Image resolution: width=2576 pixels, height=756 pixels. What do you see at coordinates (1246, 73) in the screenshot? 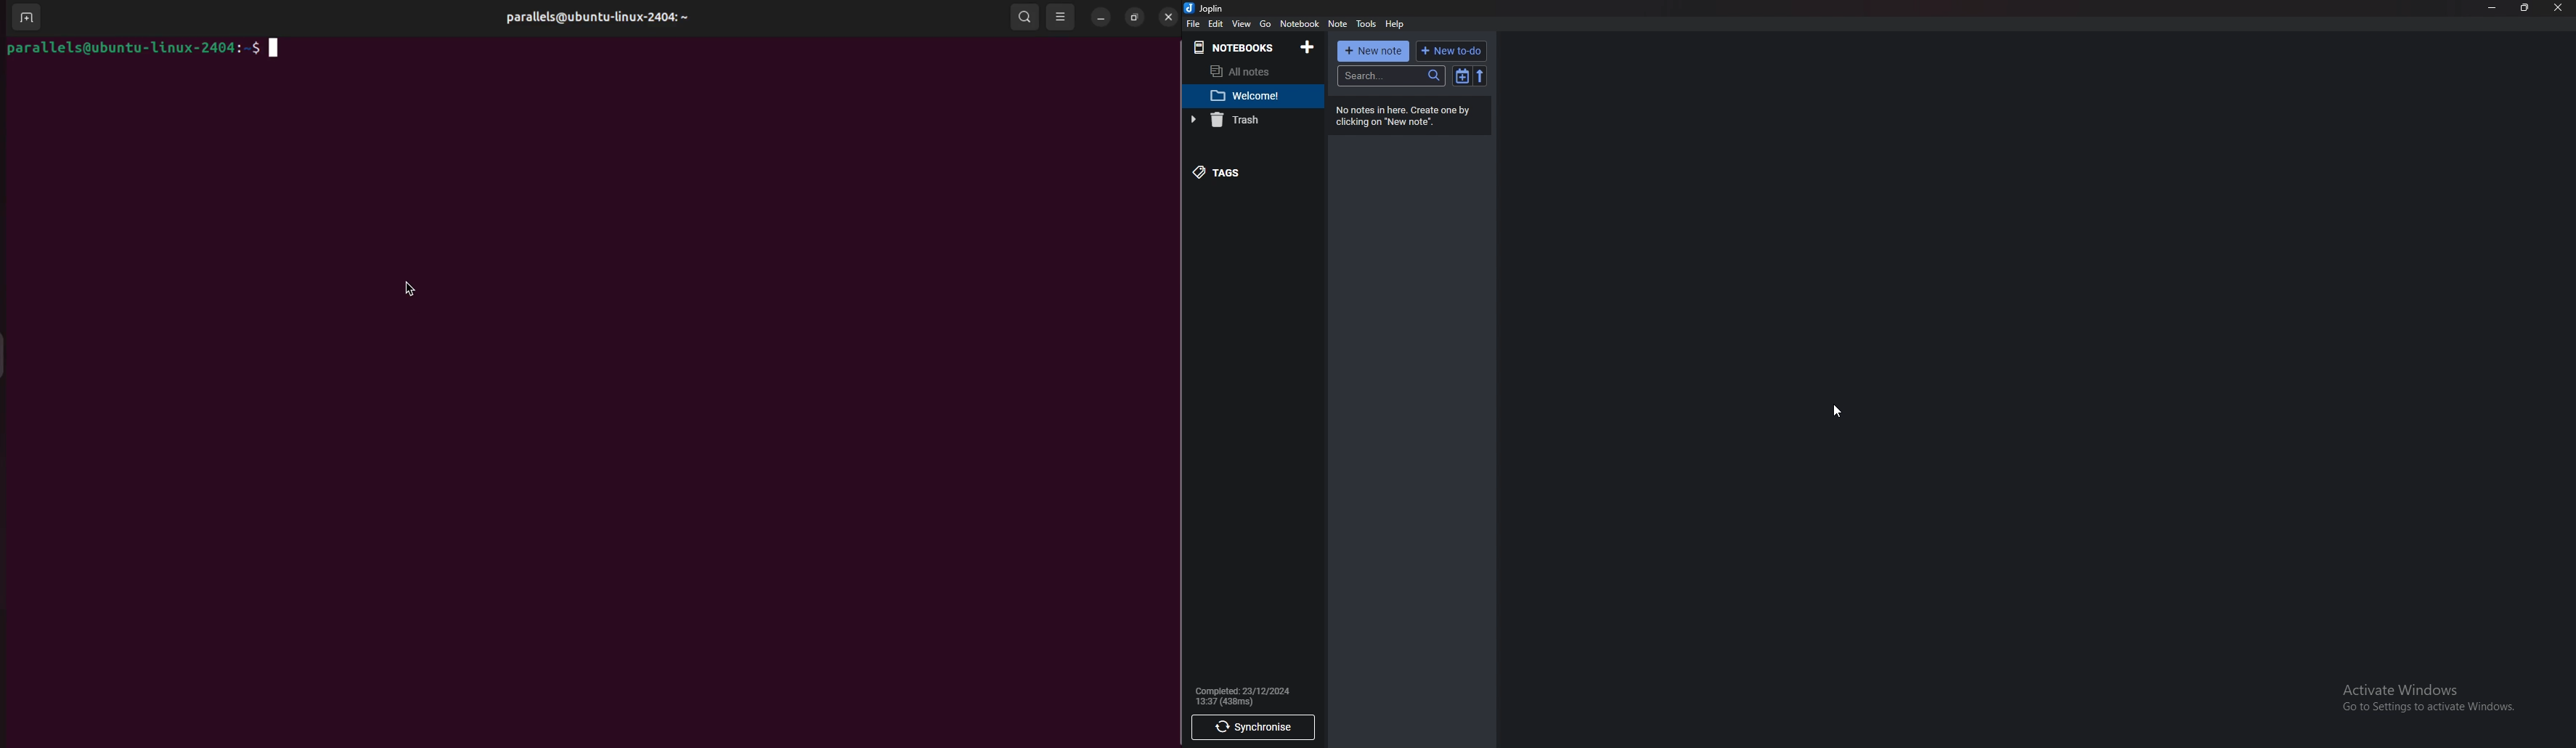
I see `All notes` at bounding box center [1246, 73].